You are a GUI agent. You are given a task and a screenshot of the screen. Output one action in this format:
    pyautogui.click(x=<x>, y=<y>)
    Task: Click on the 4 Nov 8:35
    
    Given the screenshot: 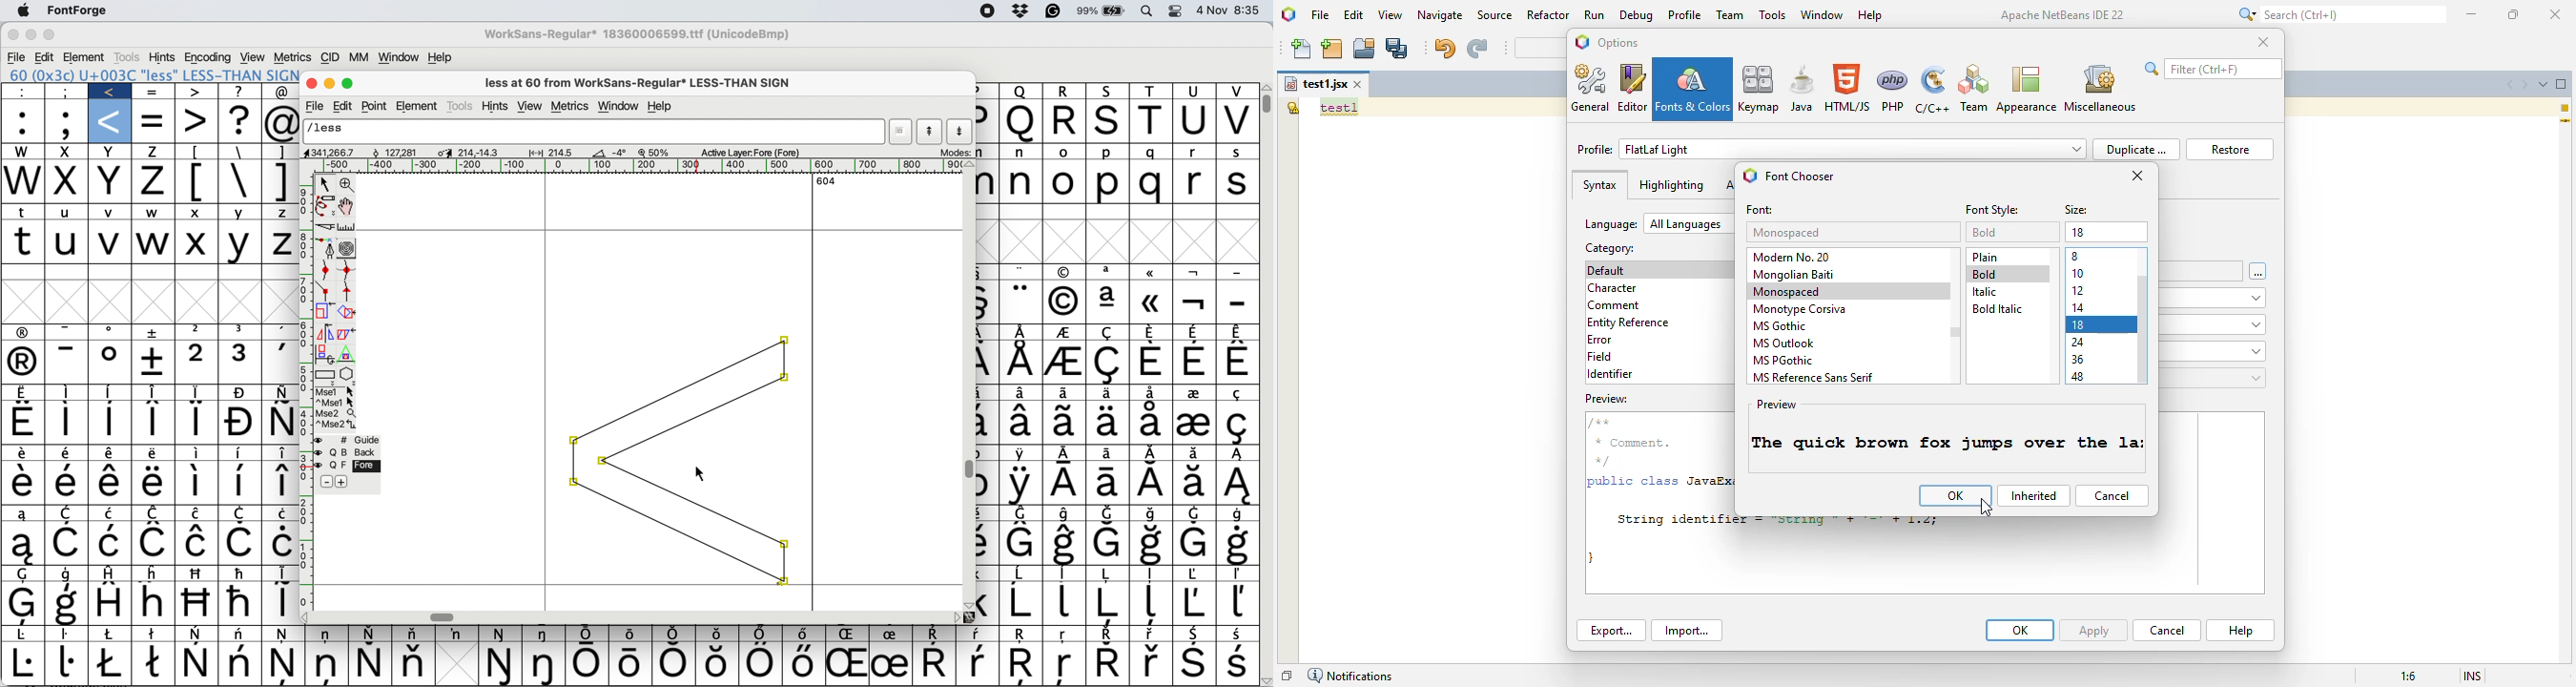 What is the action you would take?
    pyautogui.click(x=1232, y=11)
    